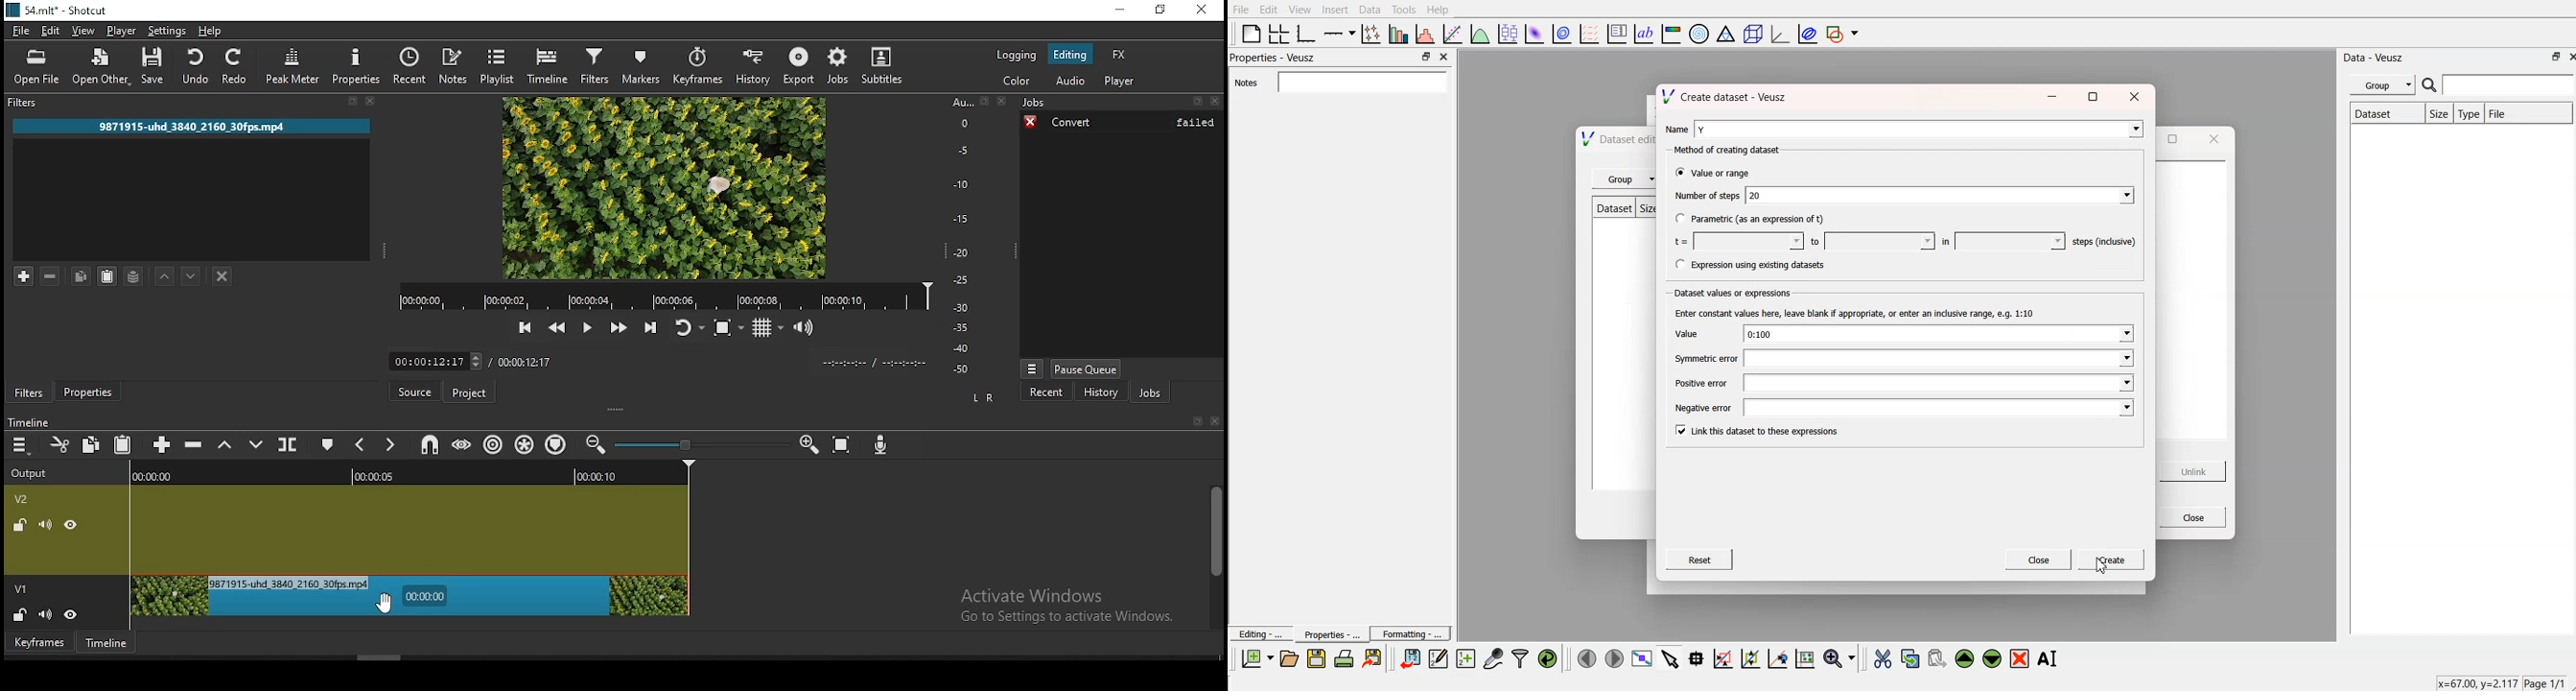 The image size is (2576, 700). Describe the element at coordinates (559, 444) in the screenshot. I see `ripple markers` at that location.